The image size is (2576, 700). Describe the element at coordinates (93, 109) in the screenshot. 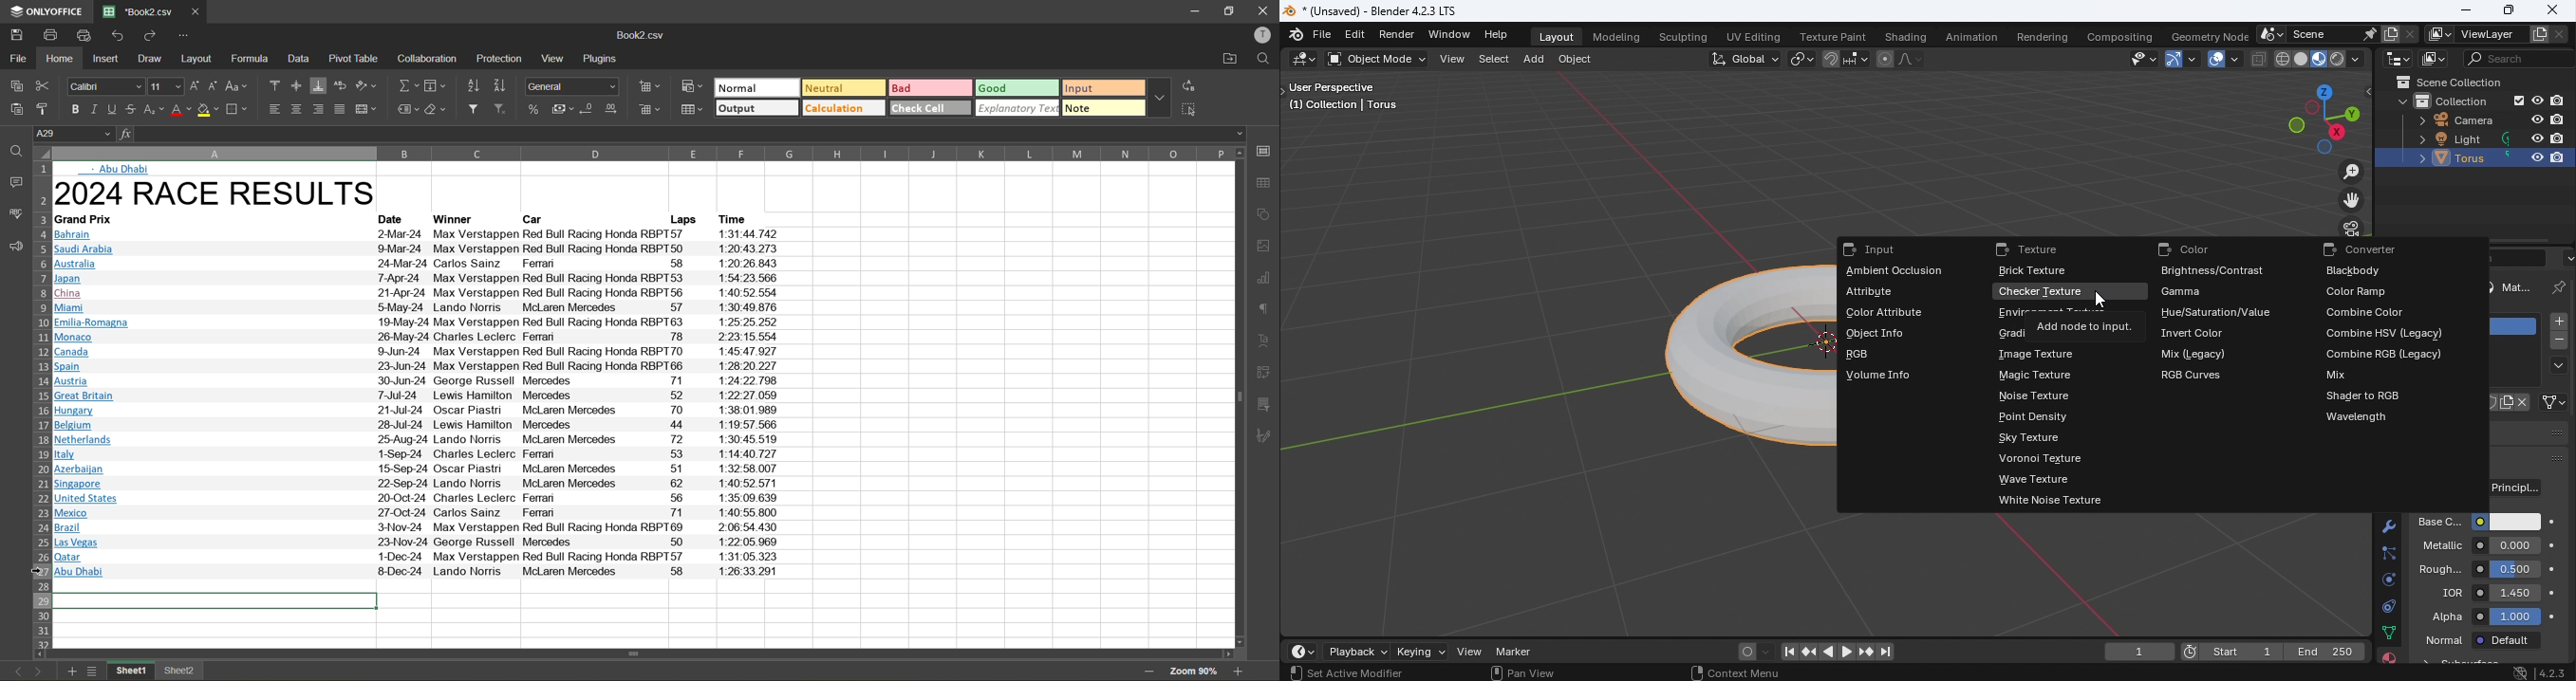

I see `italic` at that location.